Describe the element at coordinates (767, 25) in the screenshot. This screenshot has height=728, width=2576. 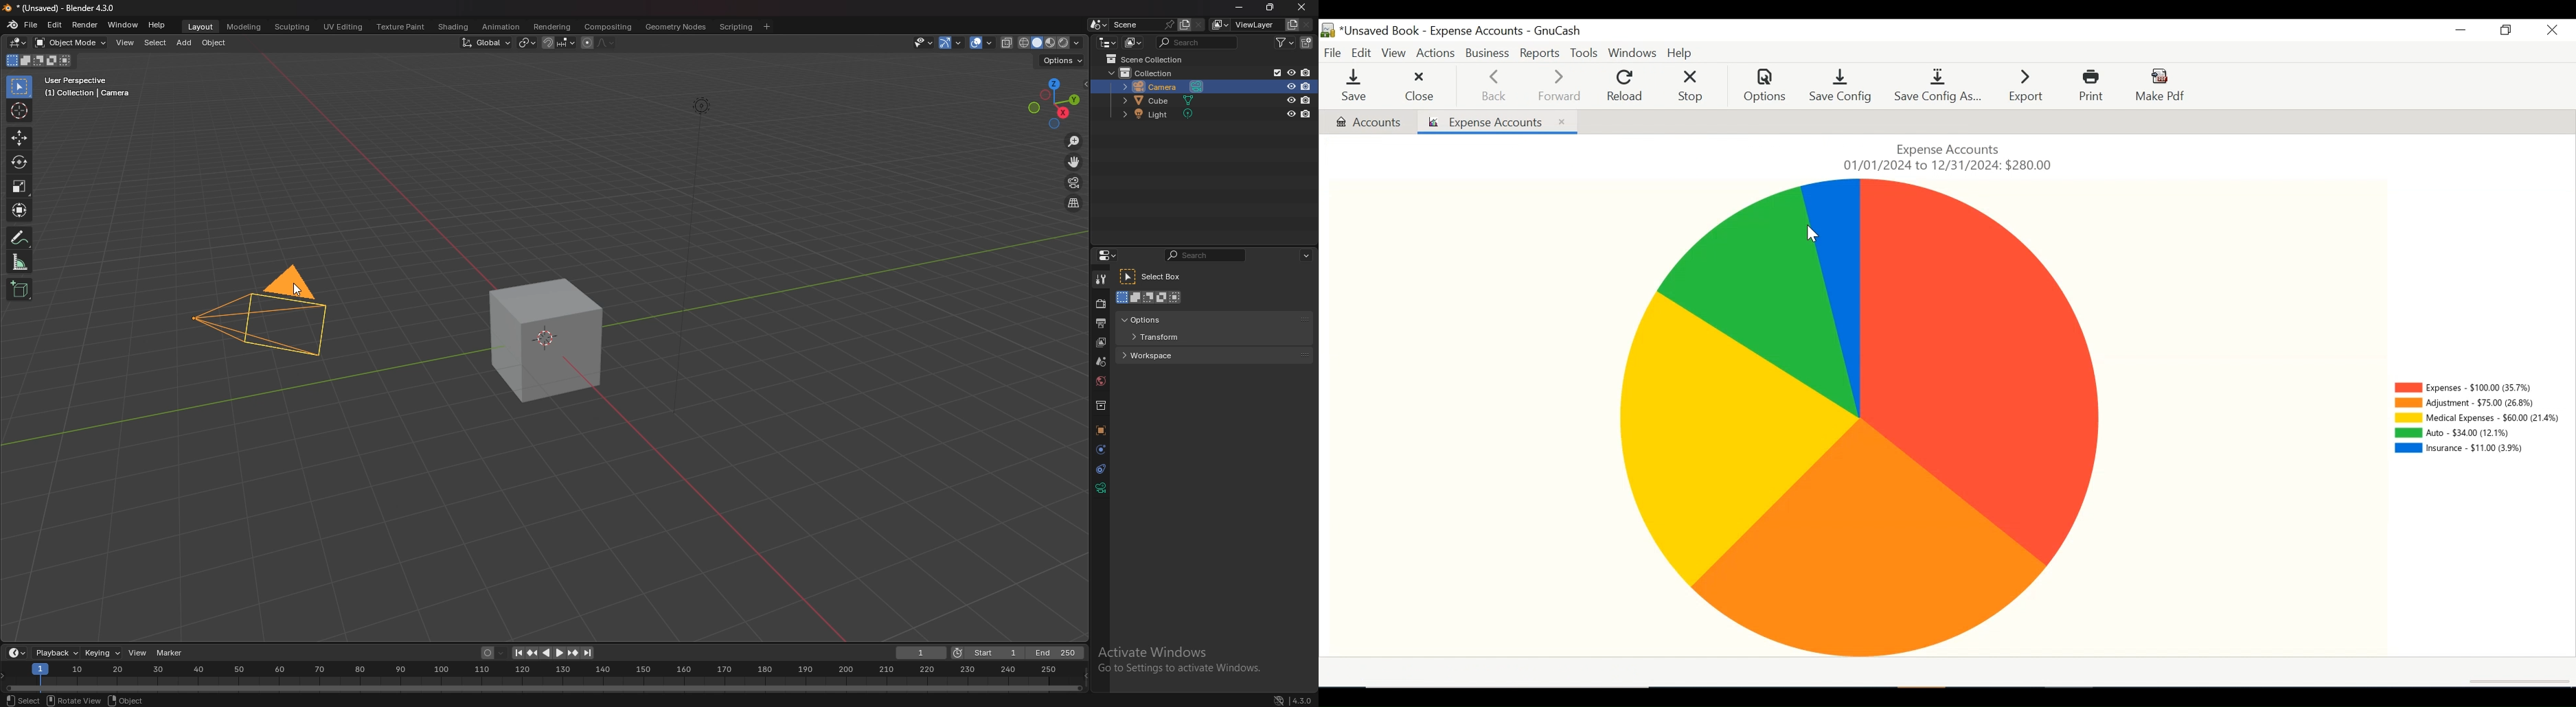
I see `add workspace` at that location.